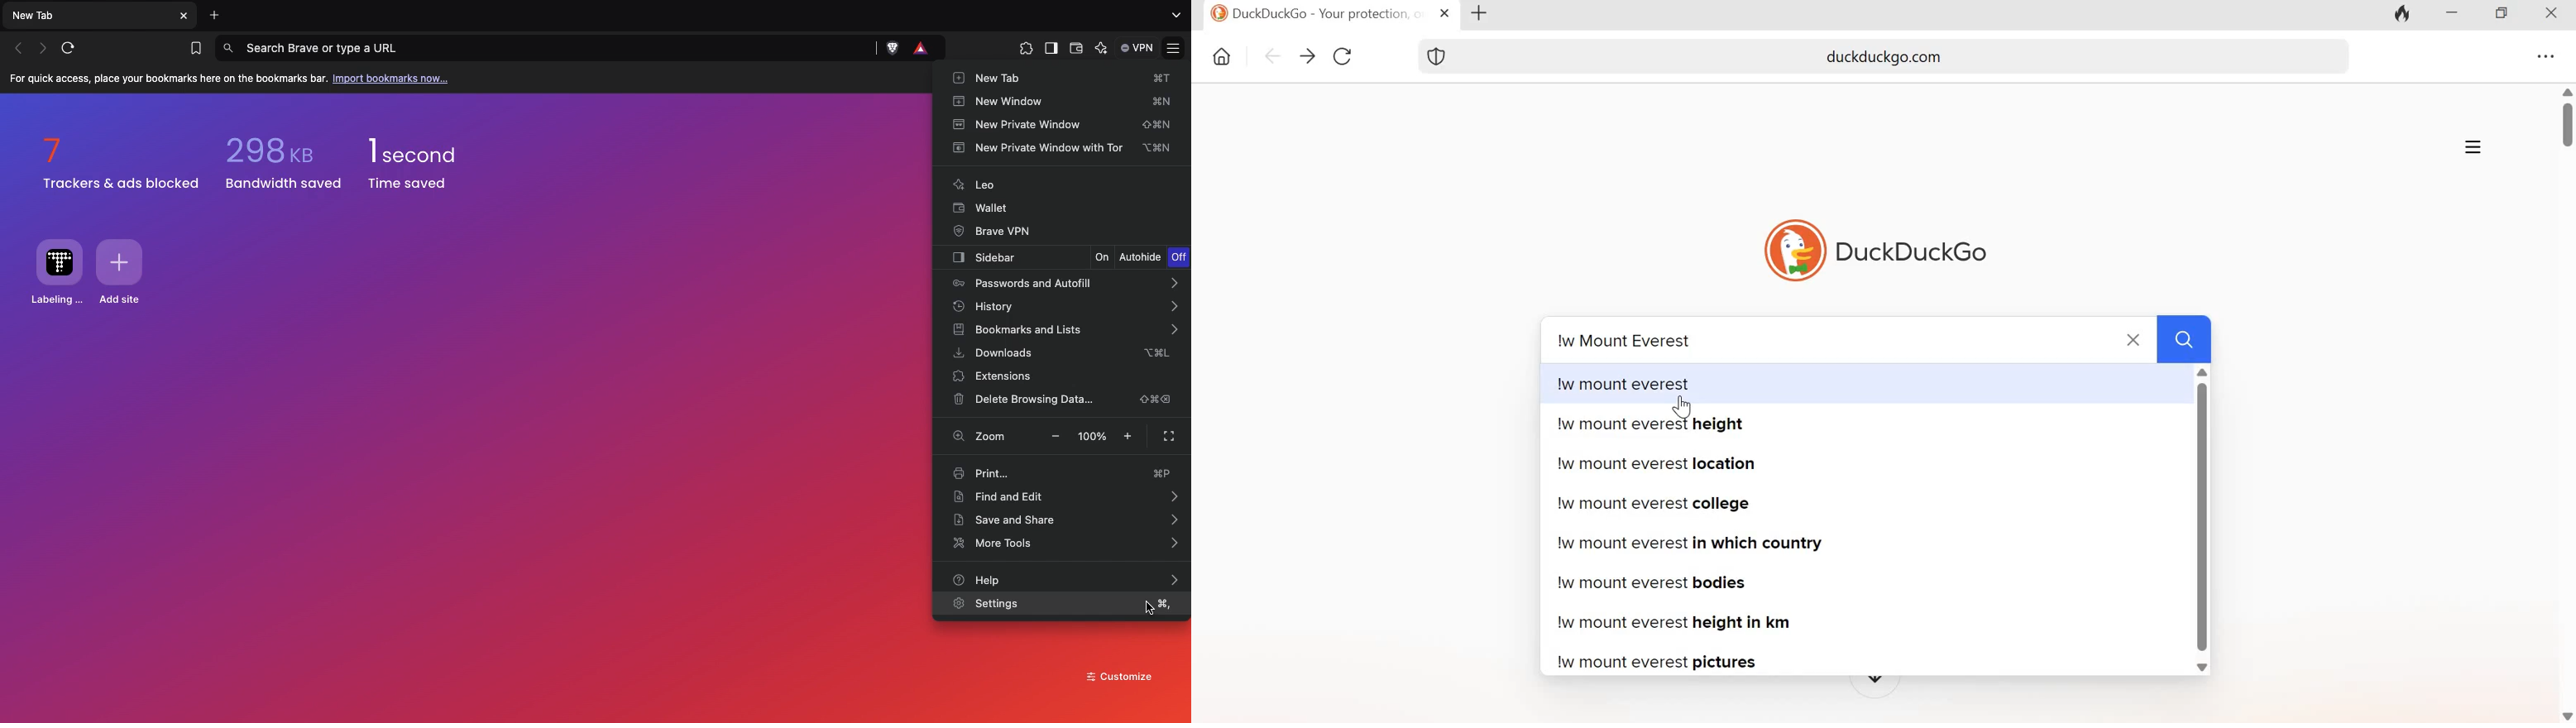  I want to click on Add new tab, so click(215, 15).